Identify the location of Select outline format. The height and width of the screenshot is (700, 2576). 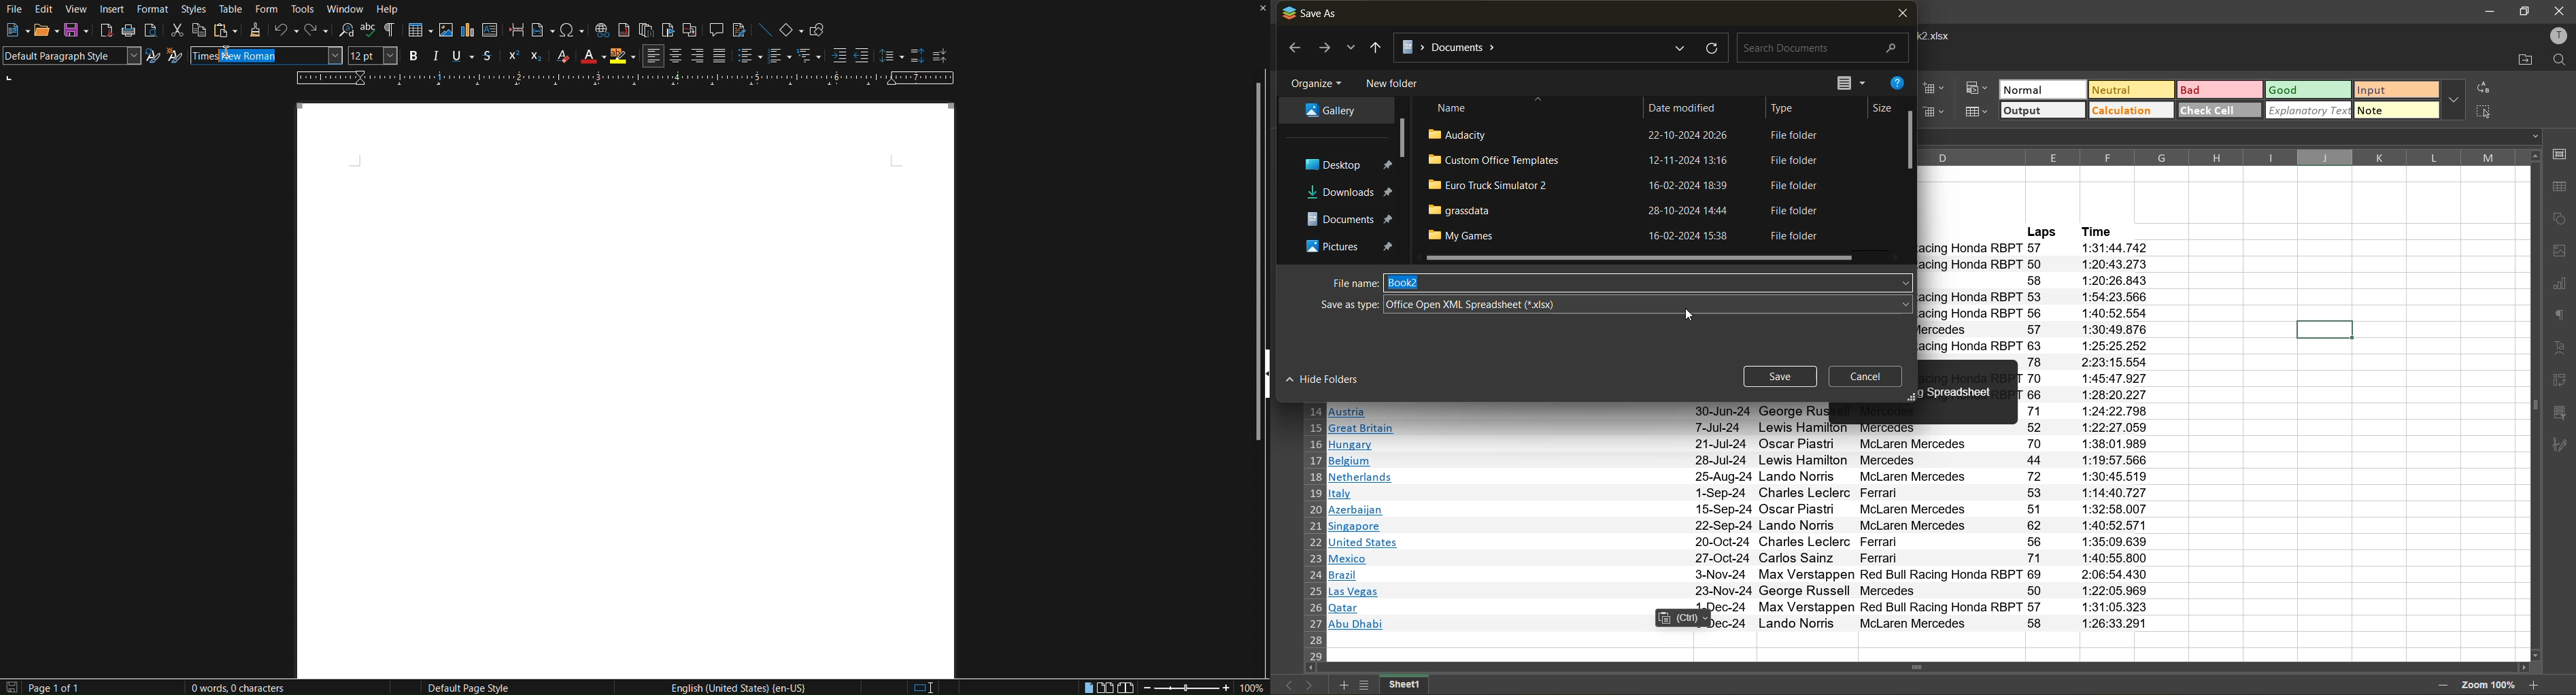
(809, 58).